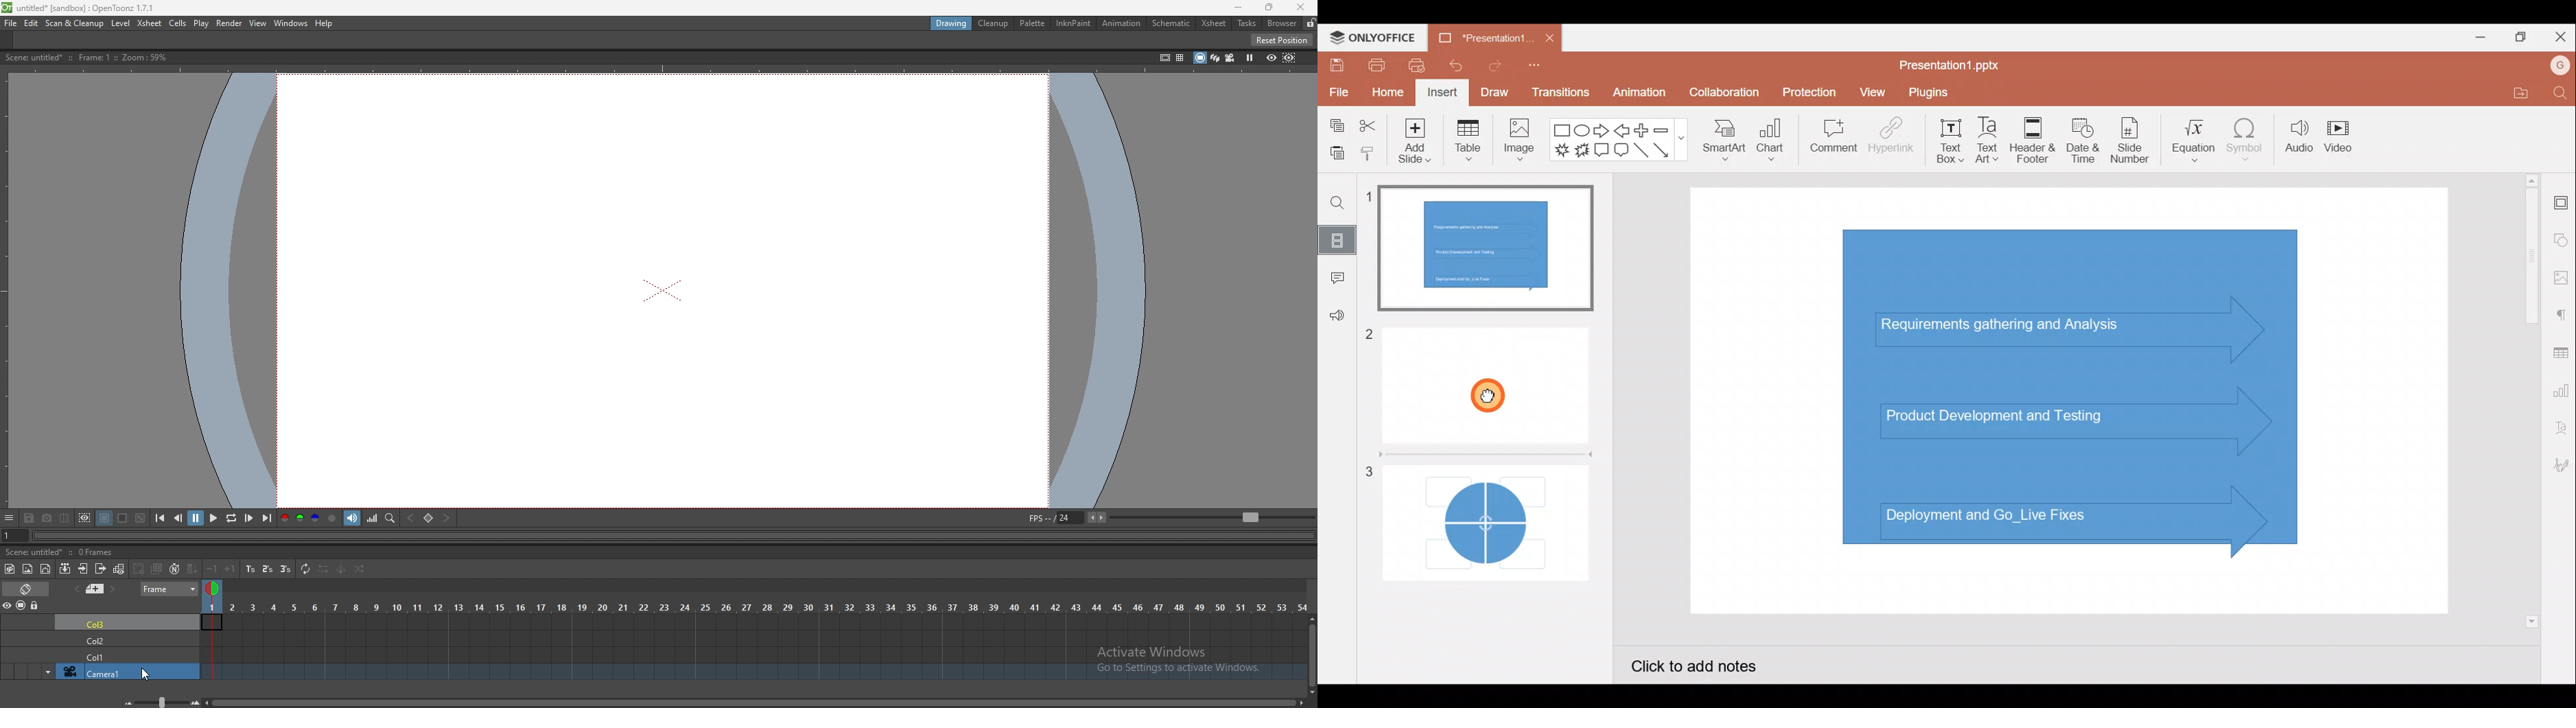 The height and width of the screenshot is (728, 2576). I want to click on Animation, so click(1637, 92).